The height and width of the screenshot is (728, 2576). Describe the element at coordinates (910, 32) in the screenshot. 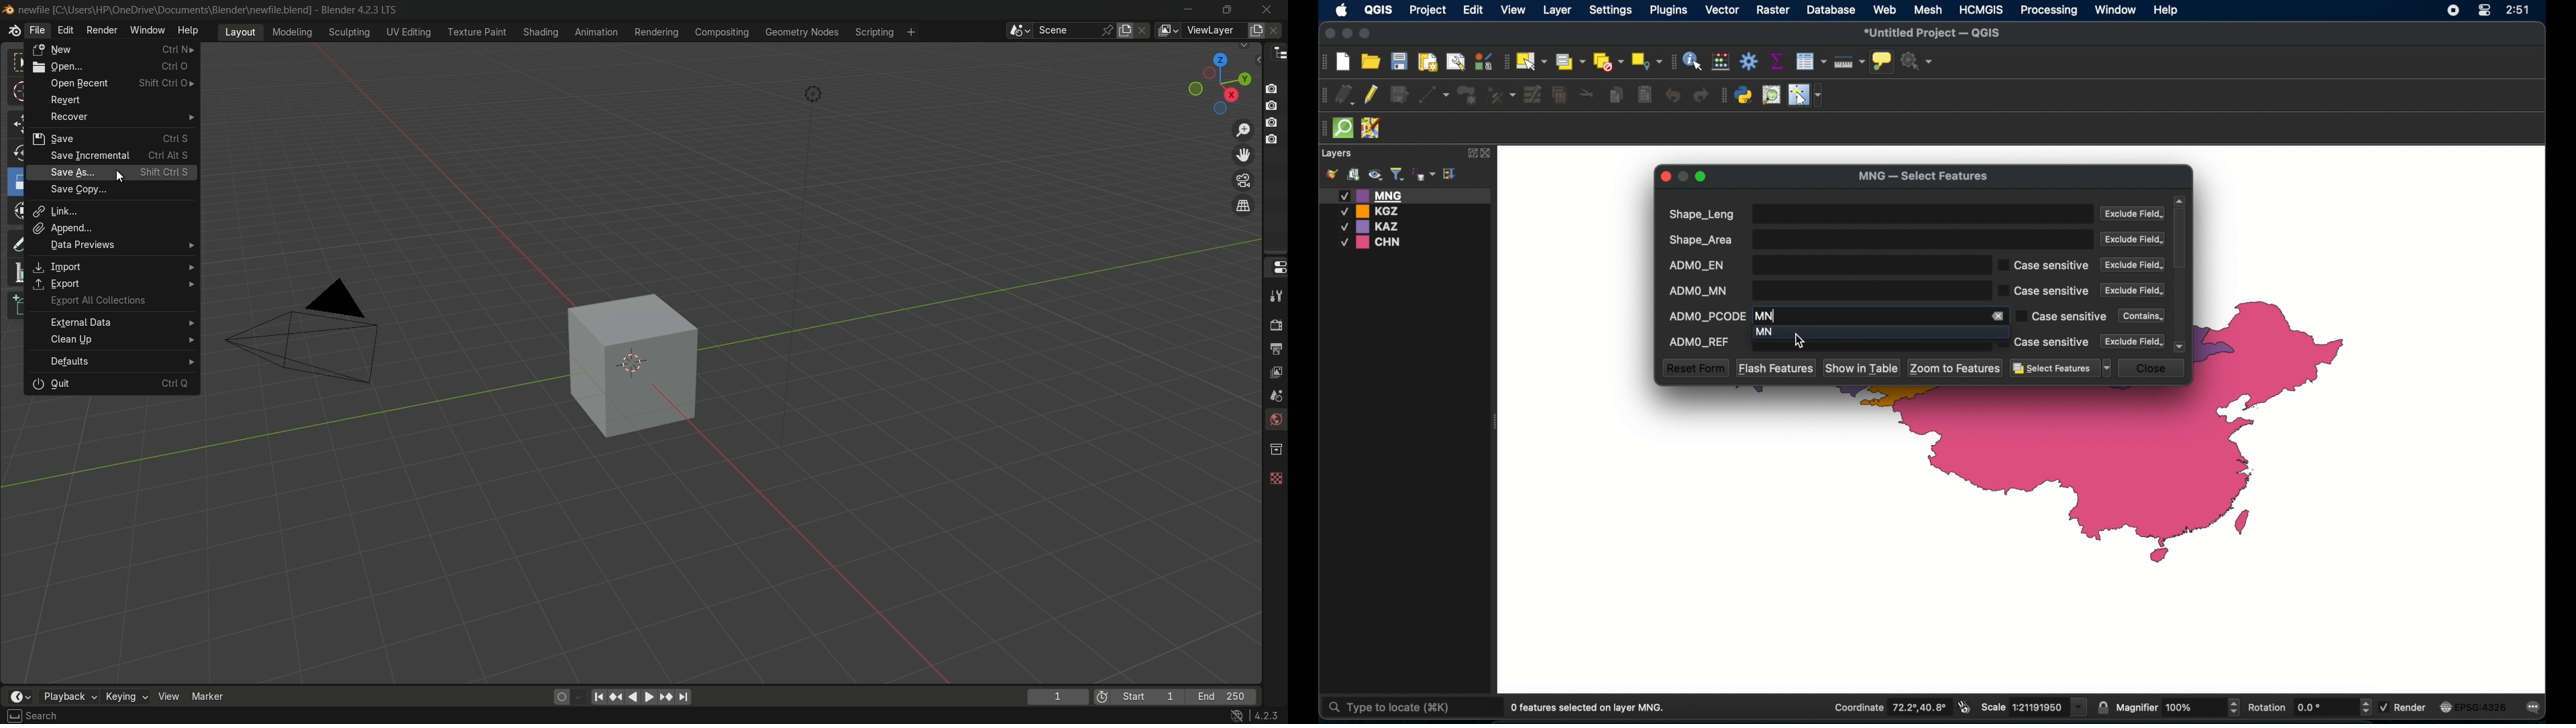

I see `add workspace` at that location.